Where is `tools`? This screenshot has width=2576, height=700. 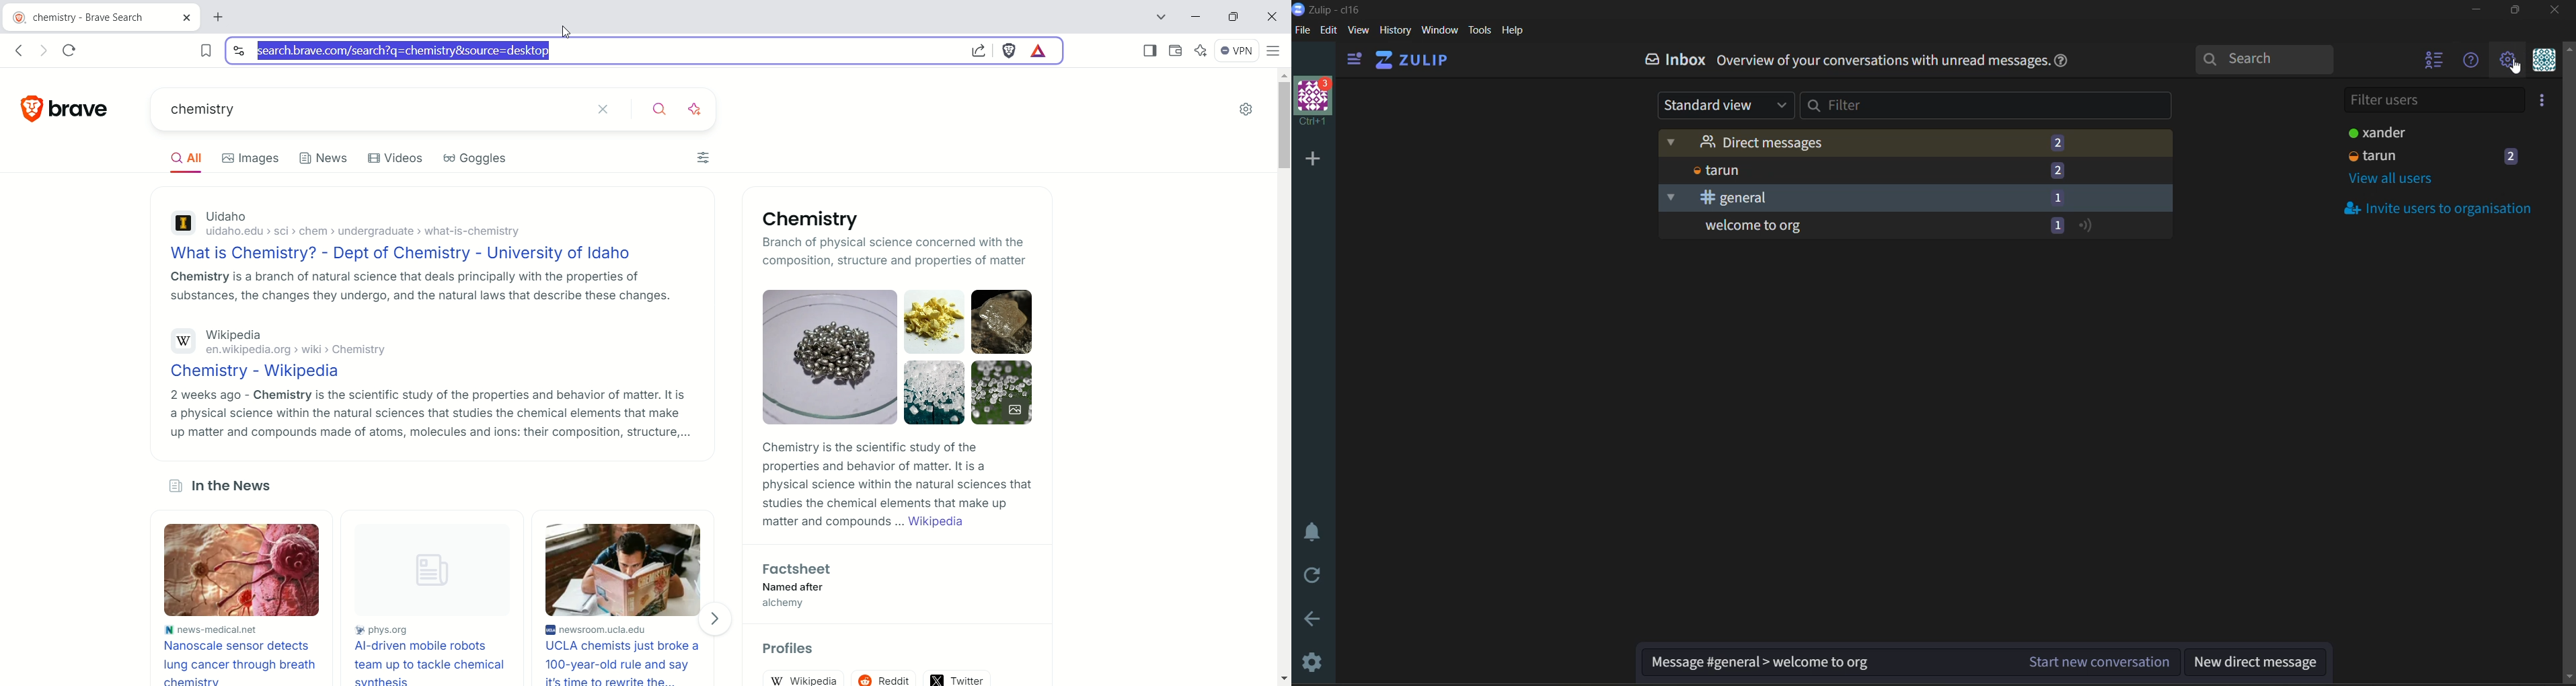 tools is located at coordinates (1480, 30).